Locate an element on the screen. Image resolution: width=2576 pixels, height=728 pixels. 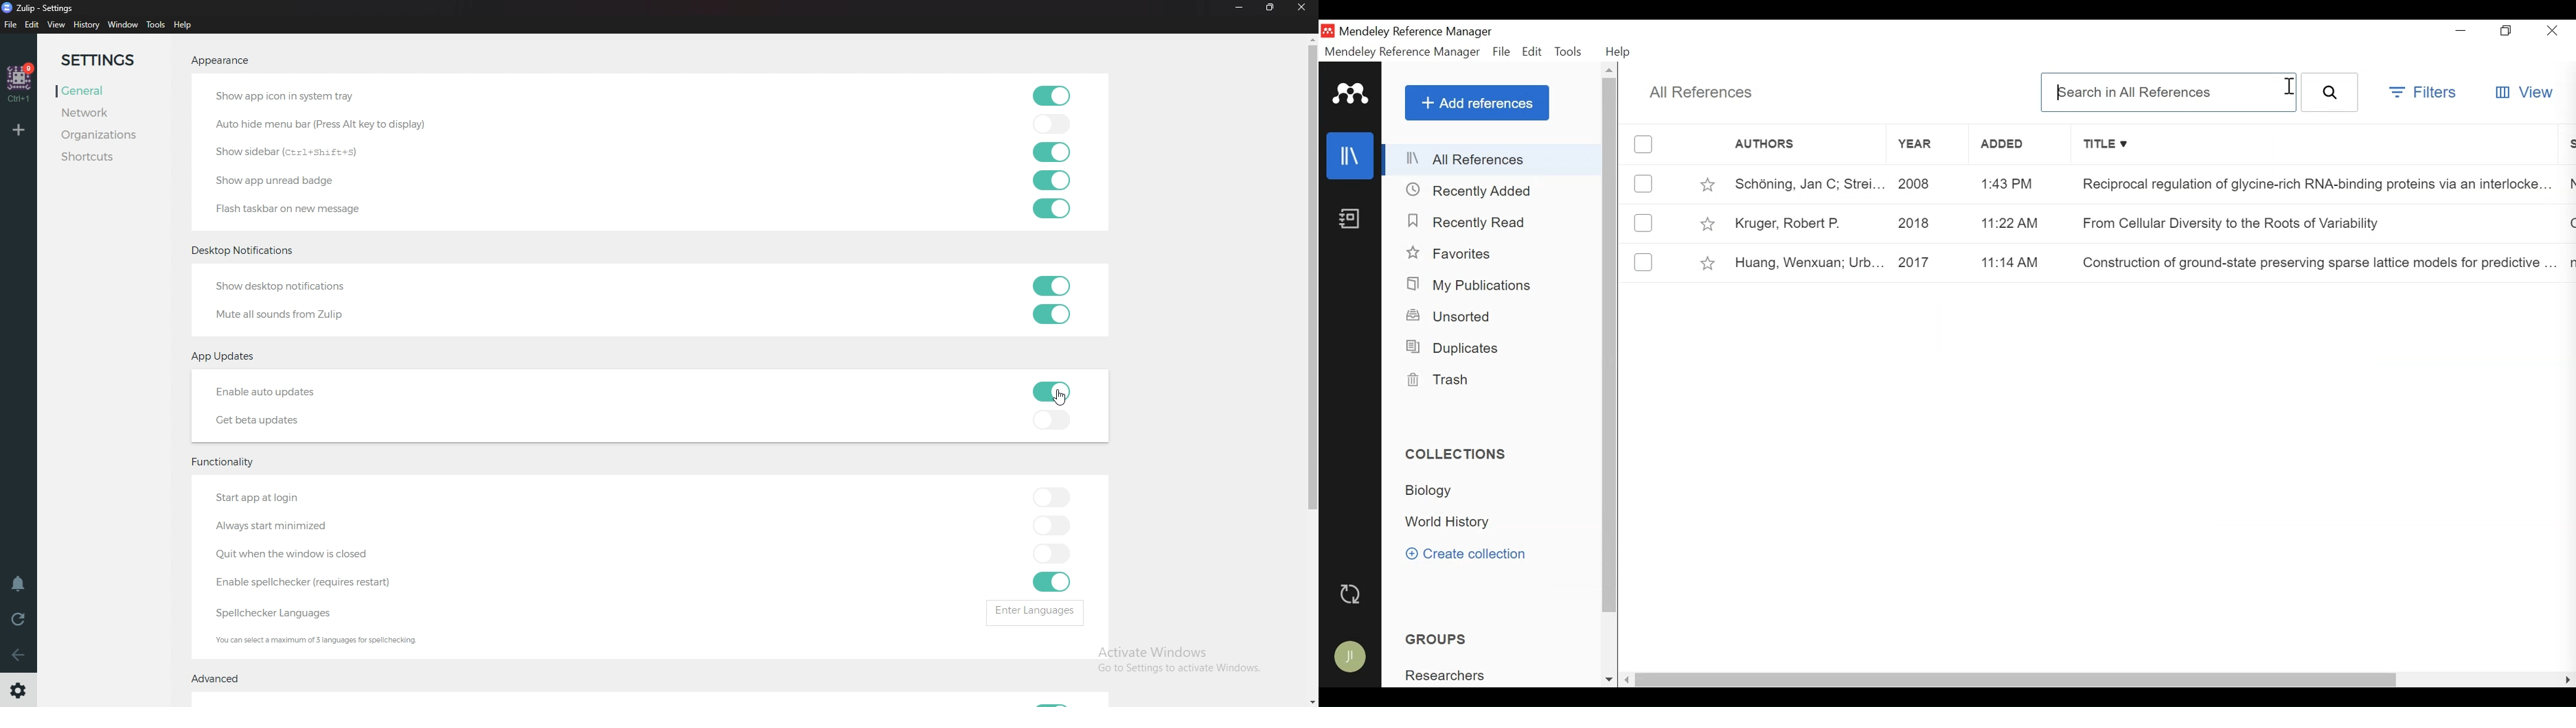
Added is located at coordinates (2017, 143).